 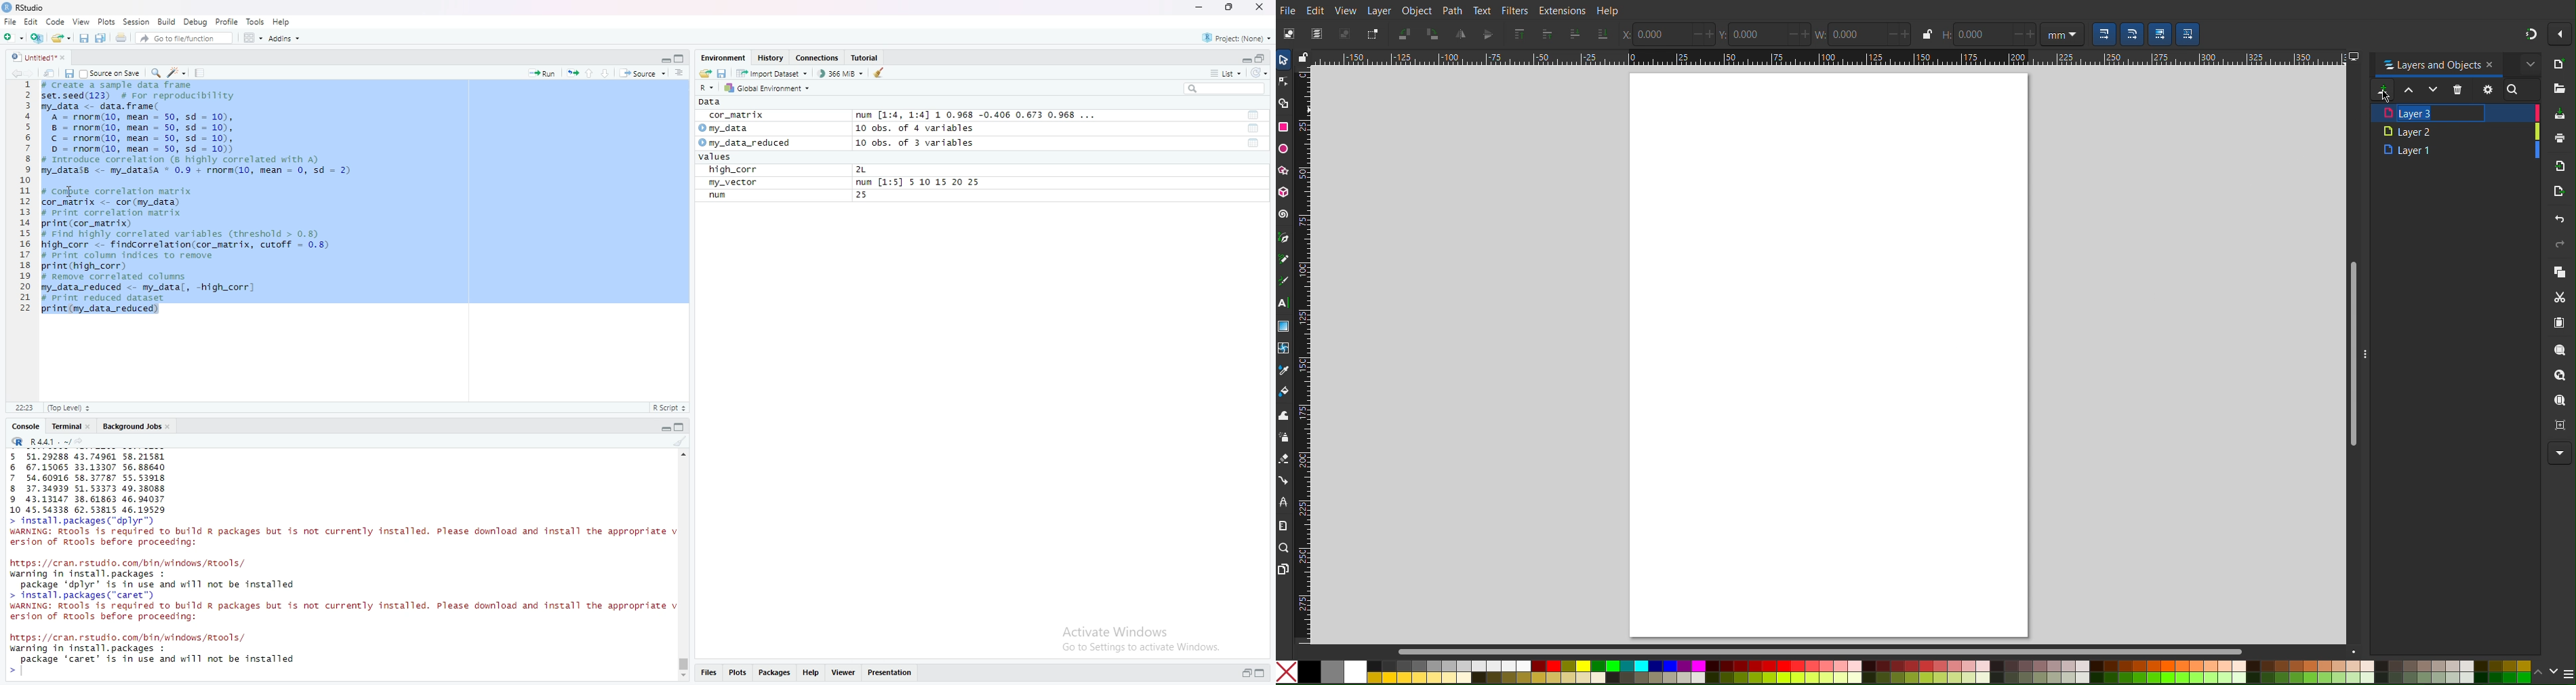 What do you see at coordinates (1260, 673) in the screenshot?
I see `expand` at bounding box center [1260, 673].